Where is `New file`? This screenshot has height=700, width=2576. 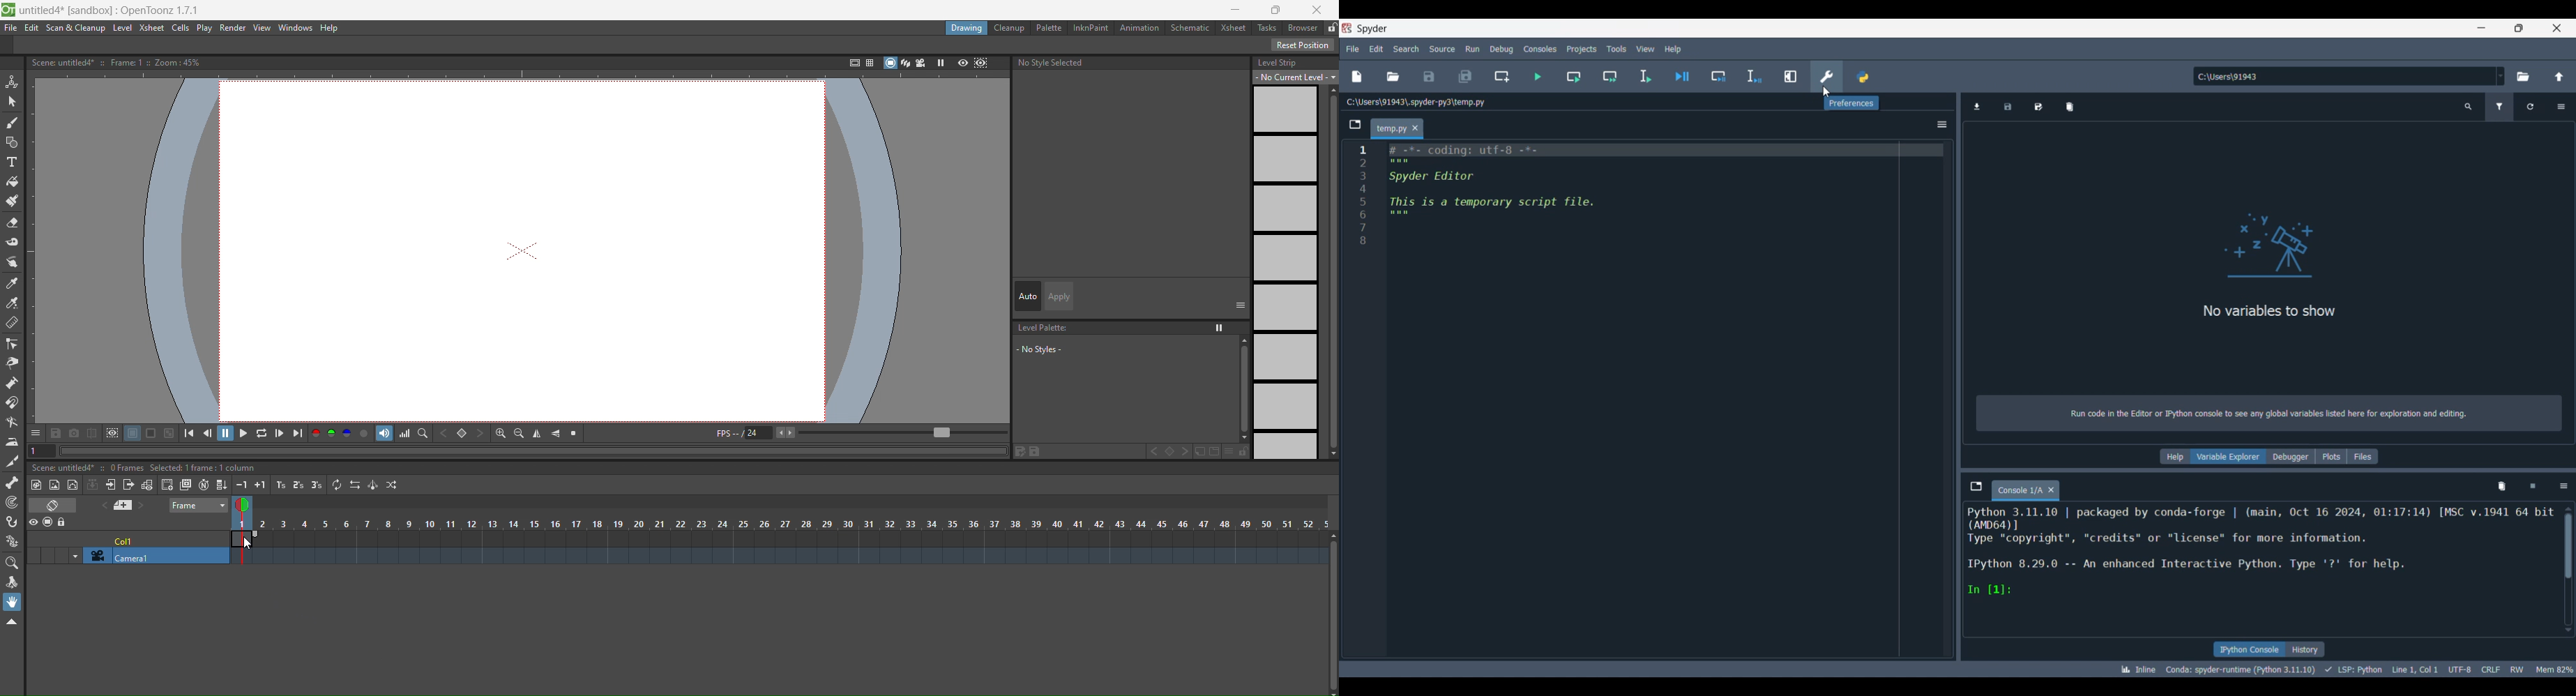
New file is located at coordinates (1357, 77).